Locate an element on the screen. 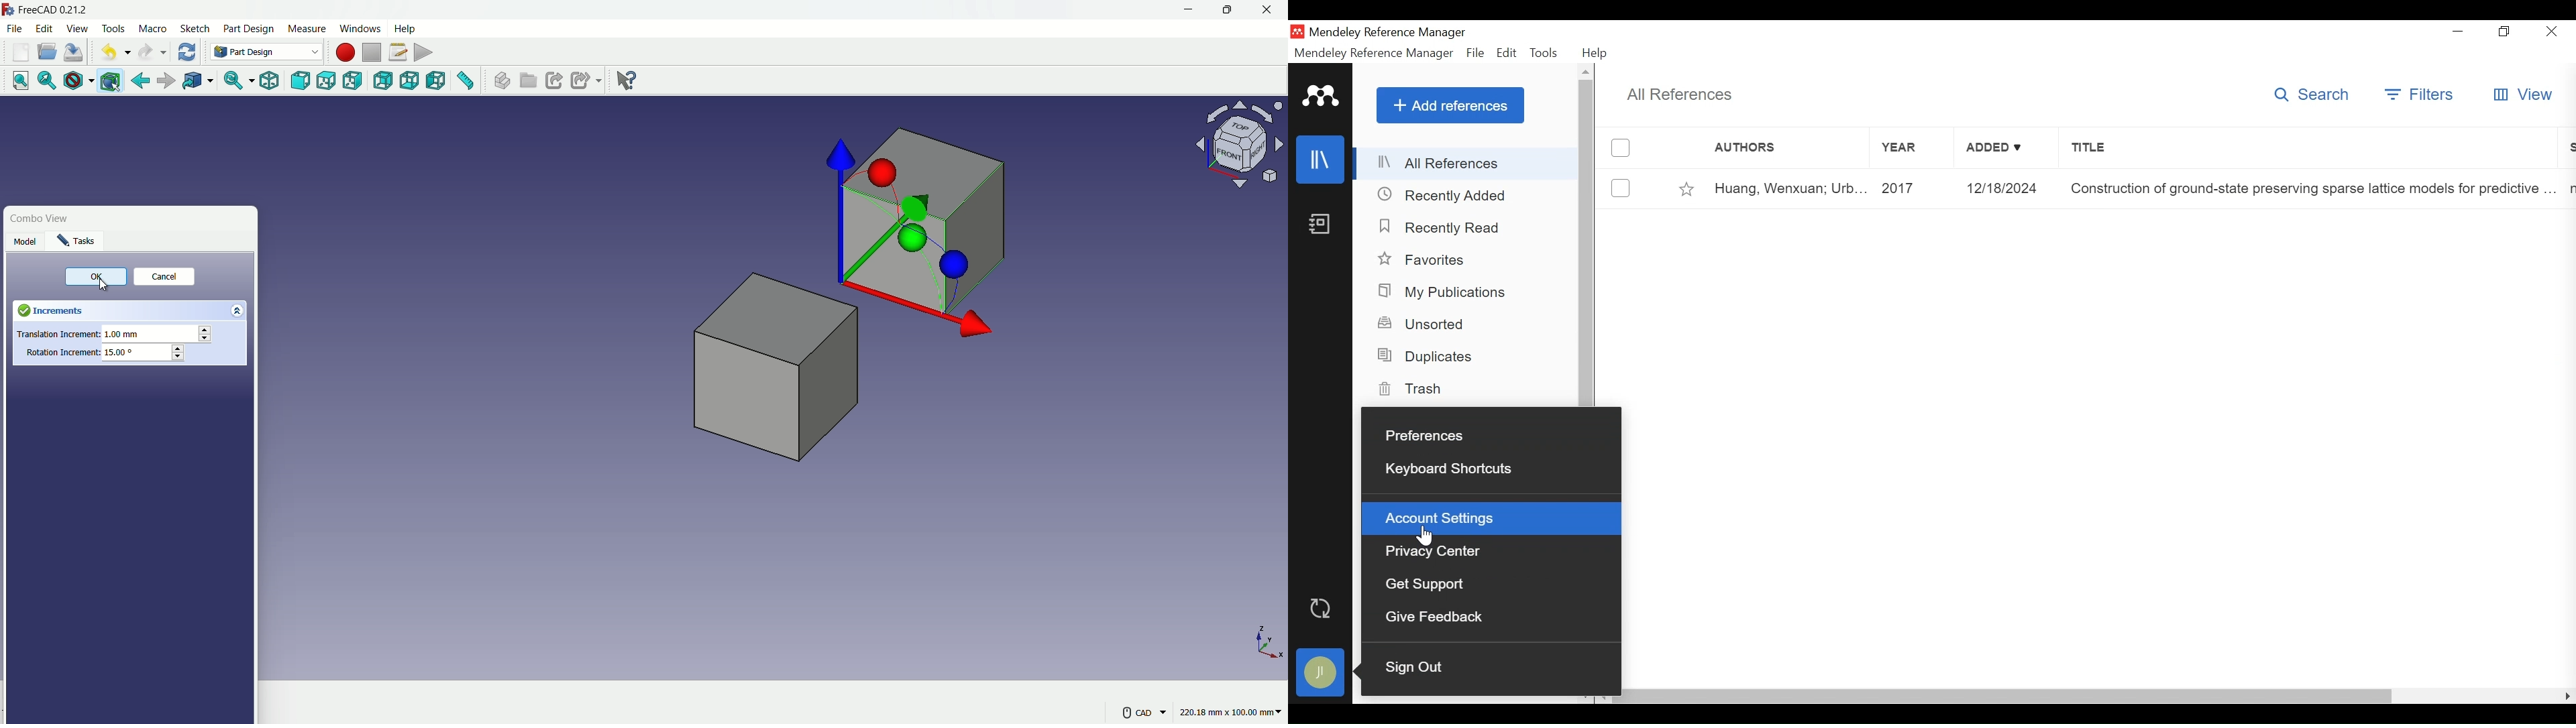  undo is located at coordinates (112, 53).